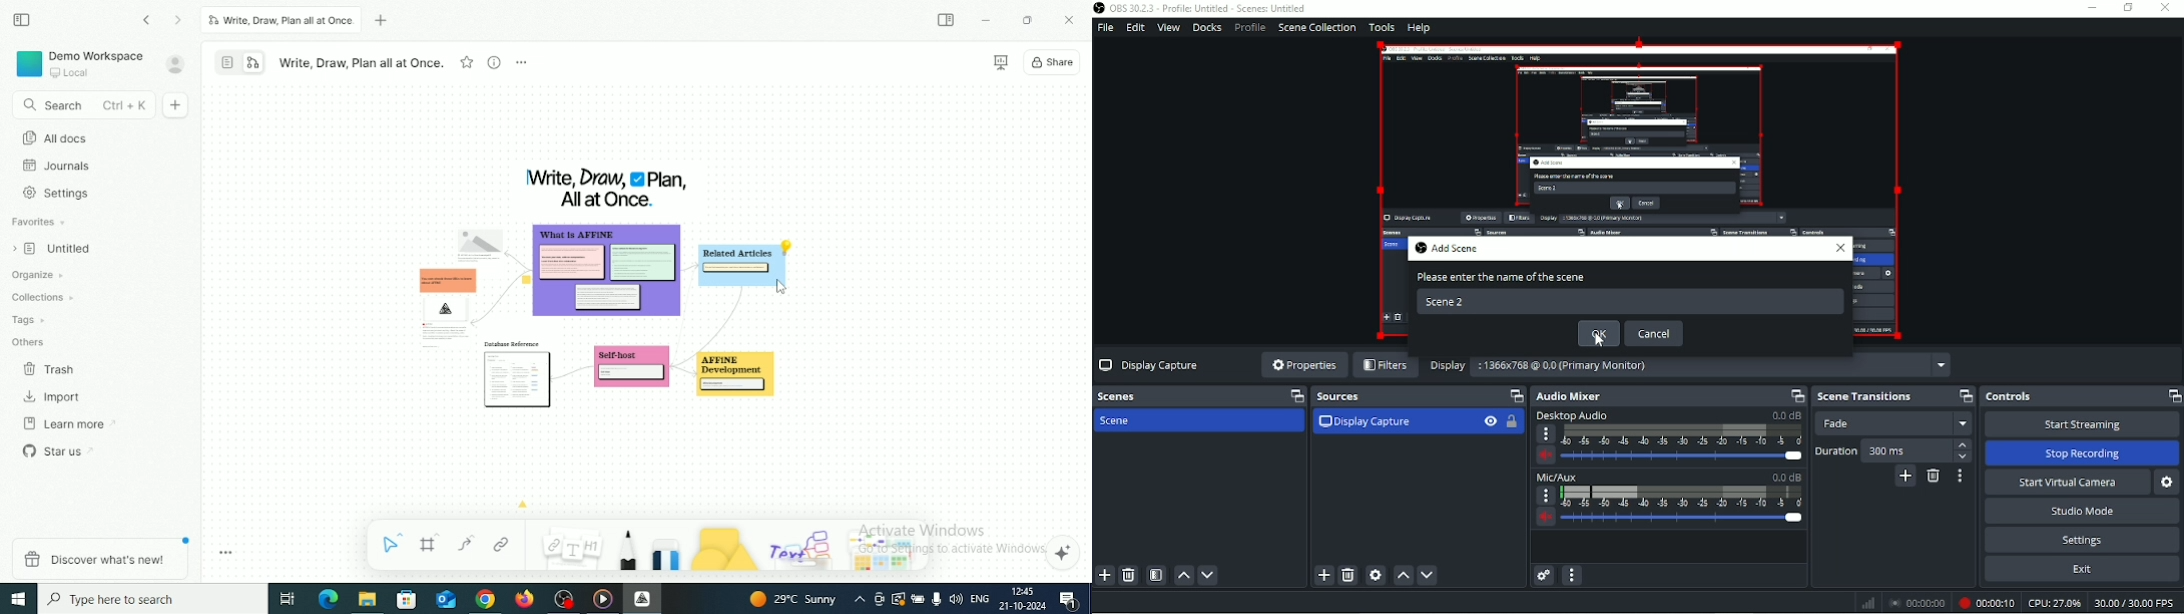 Image resolution: width=2184 pixels, height=616 pixels. Describe the element at coordinates (736, 375) in the screenshot. I see `Sticky notes` at that location.